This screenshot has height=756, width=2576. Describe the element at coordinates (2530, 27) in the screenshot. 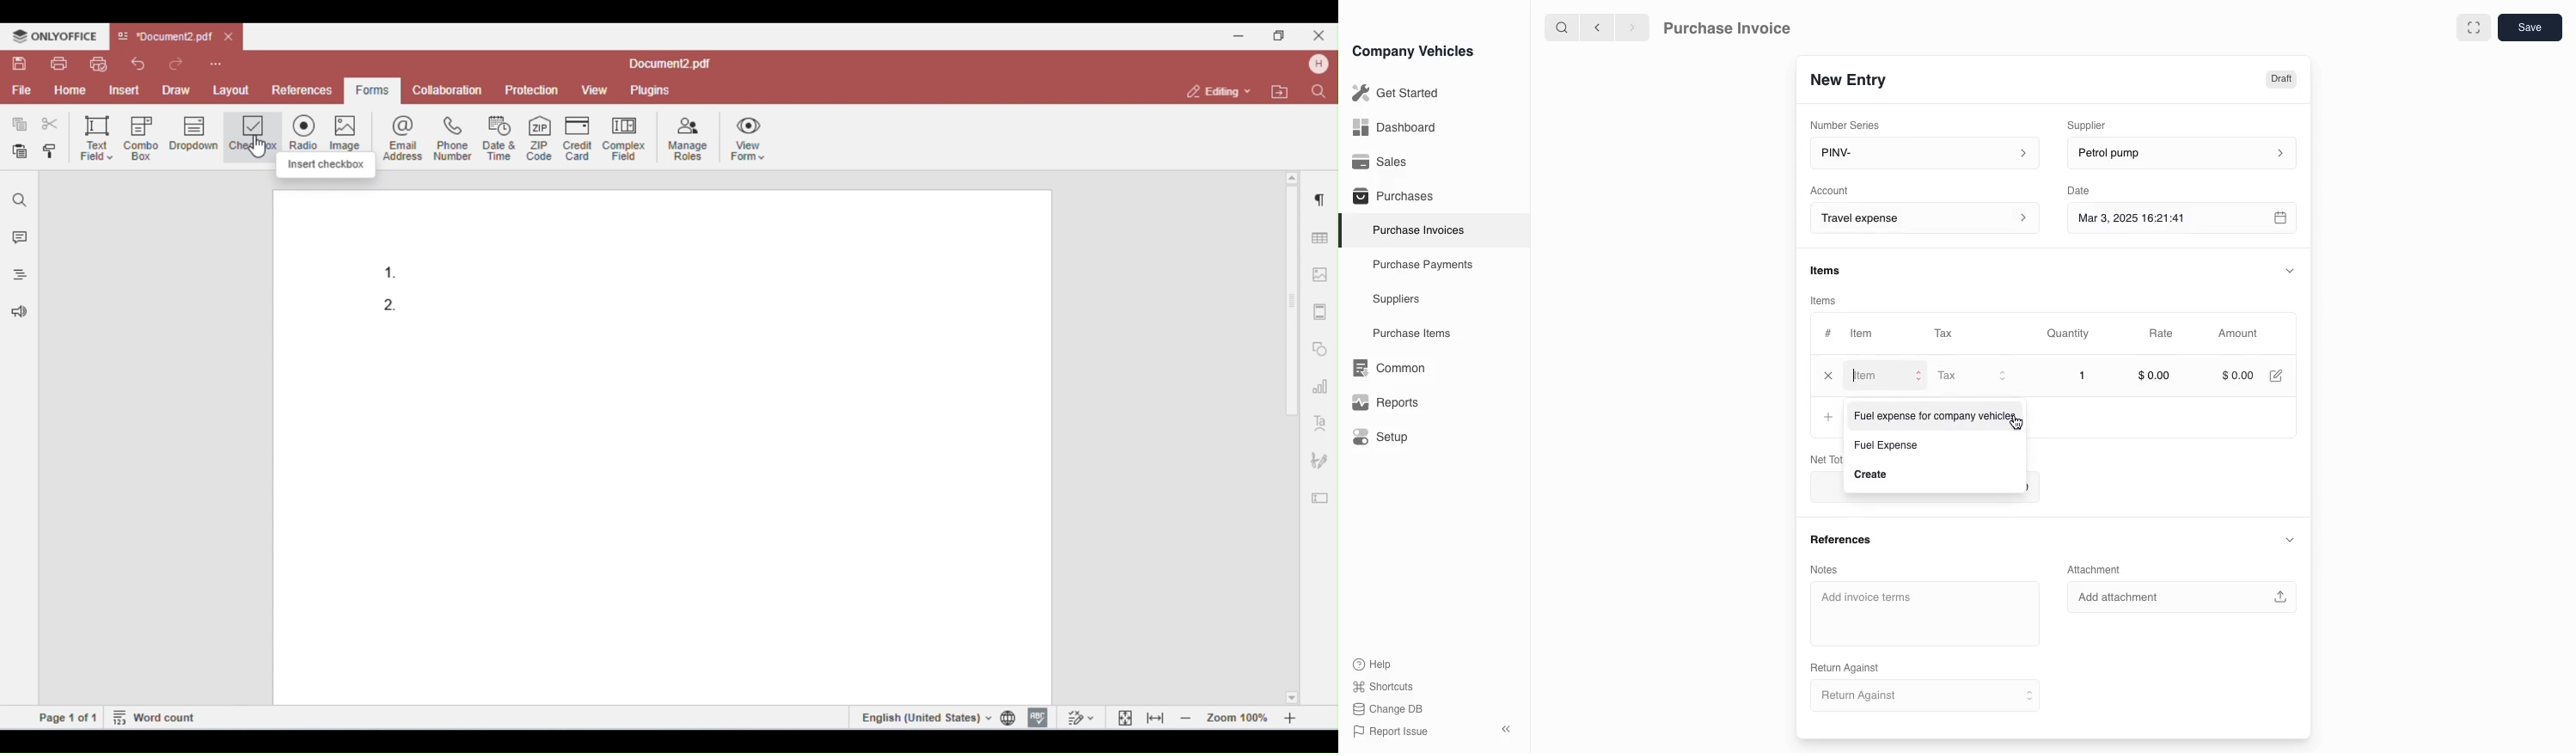

I see `save` at that location.